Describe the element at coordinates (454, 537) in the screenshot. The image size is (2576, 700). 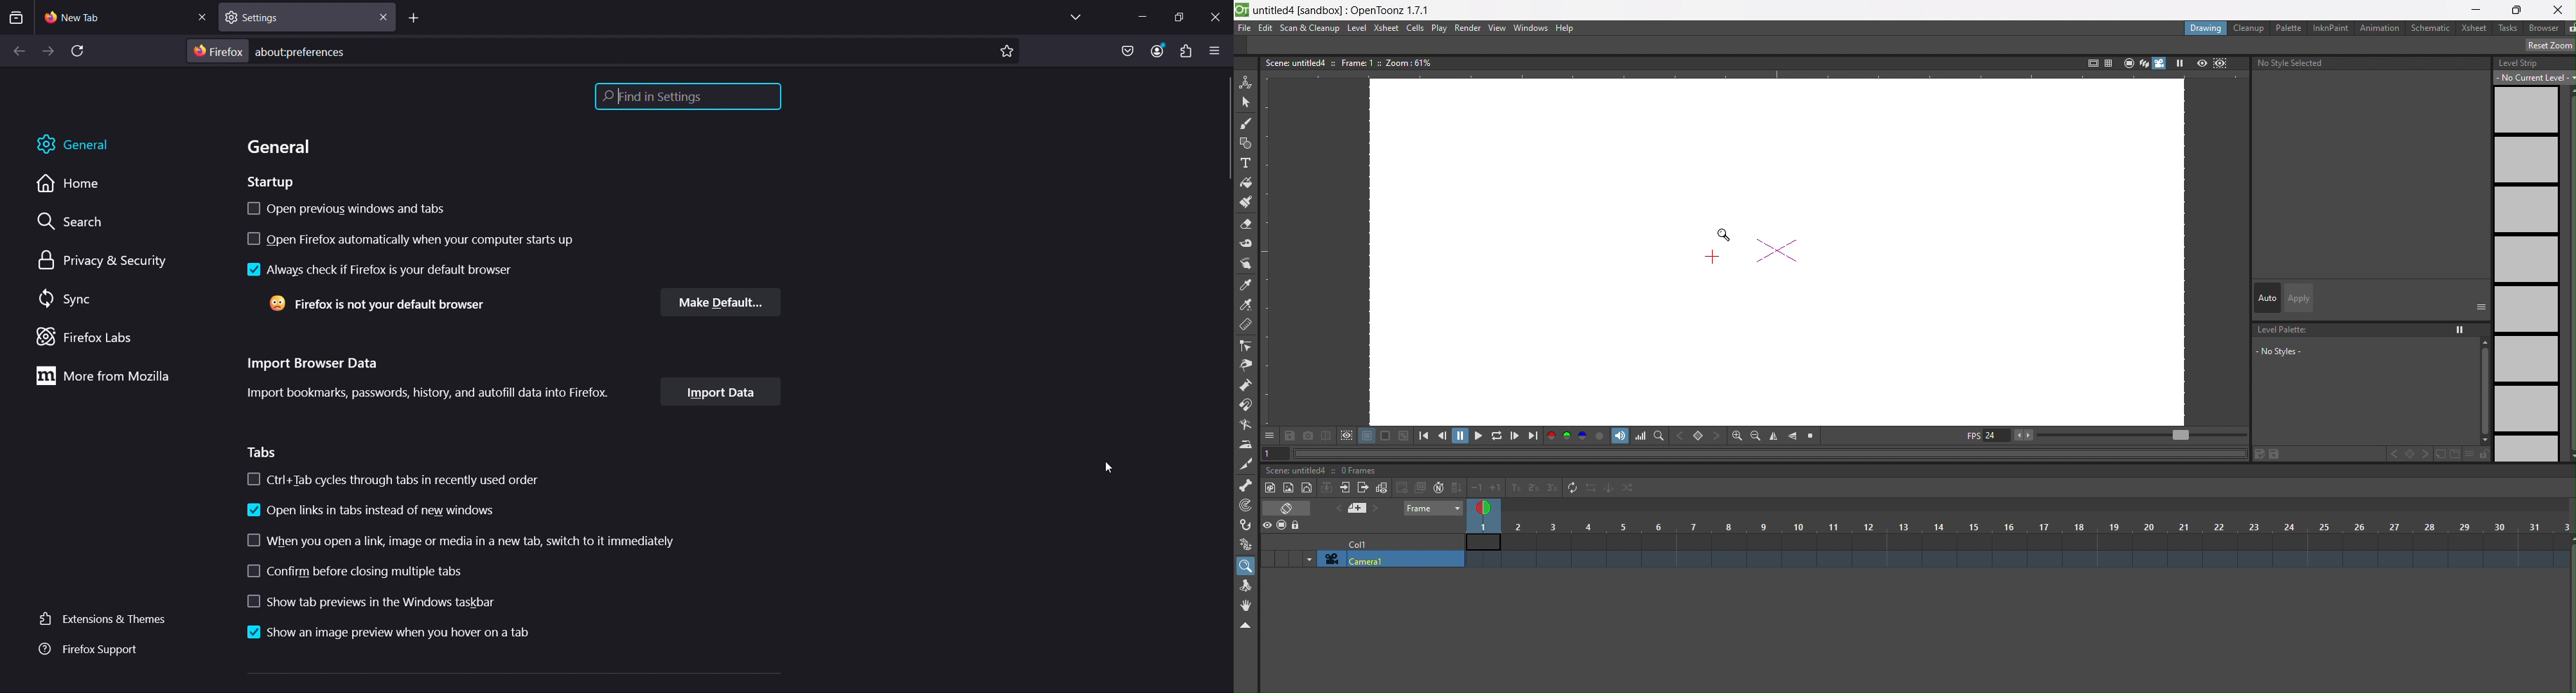
I see `When you open a link, image or media in a new tab, switch to it immediately` at that location.